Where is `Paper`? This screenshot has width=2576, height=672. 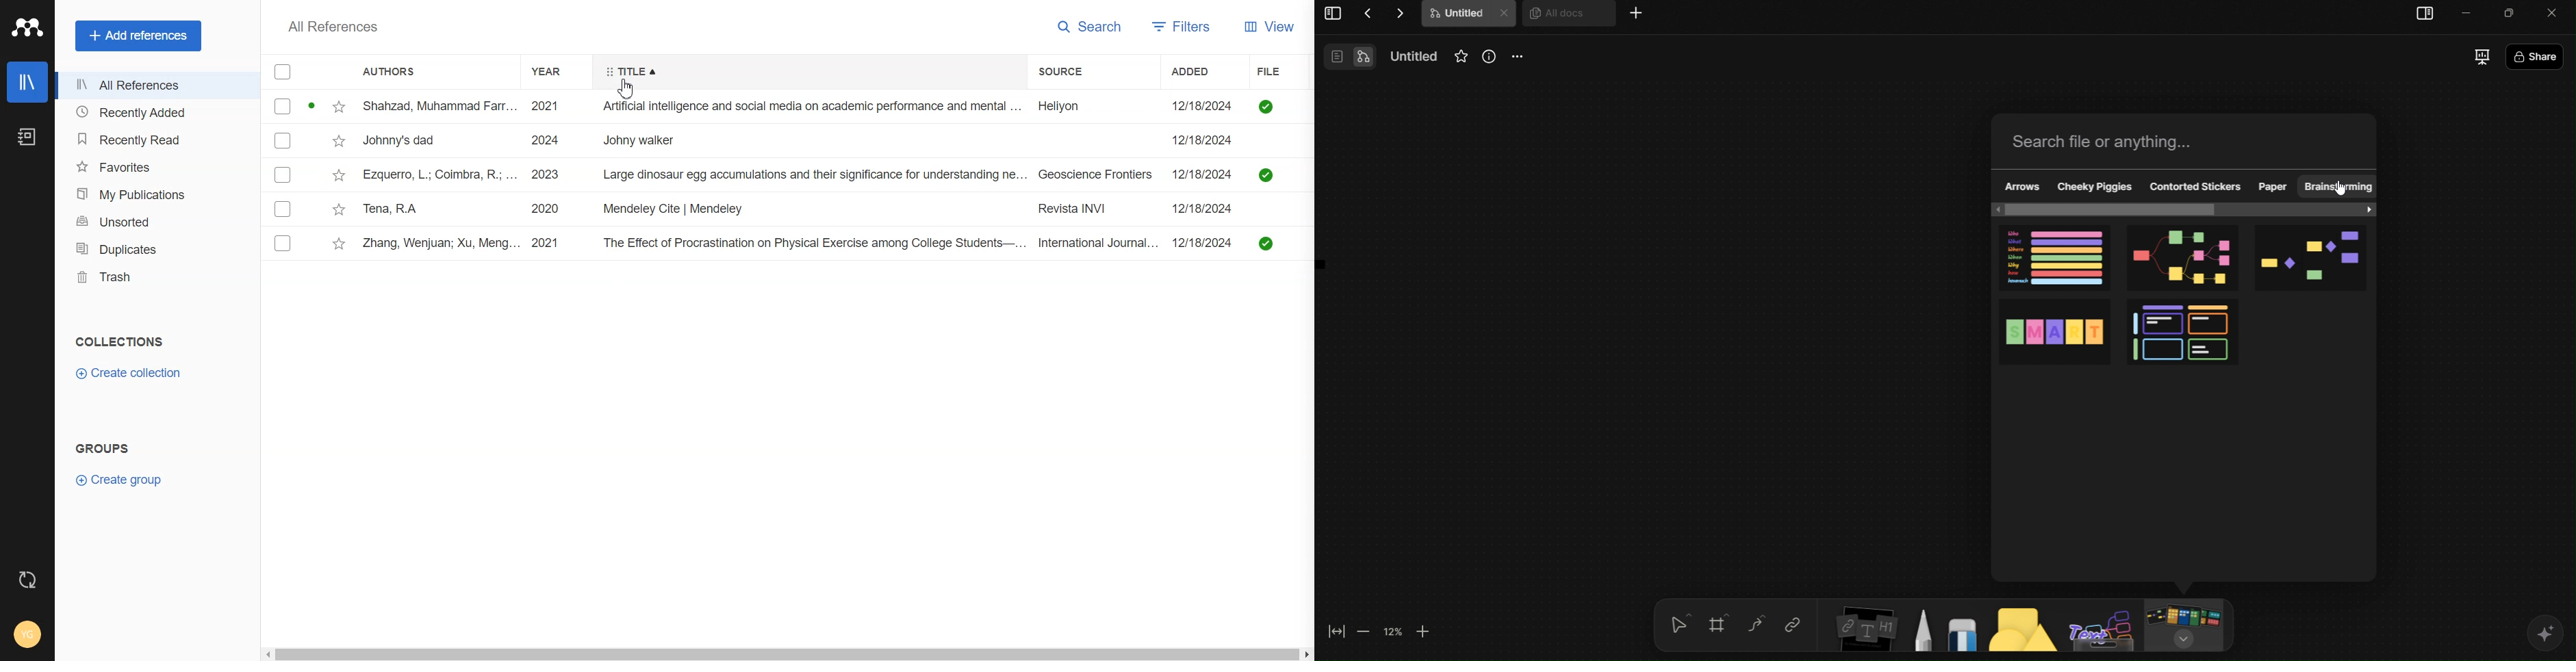
Paper is located at coordinates (2276, 188).